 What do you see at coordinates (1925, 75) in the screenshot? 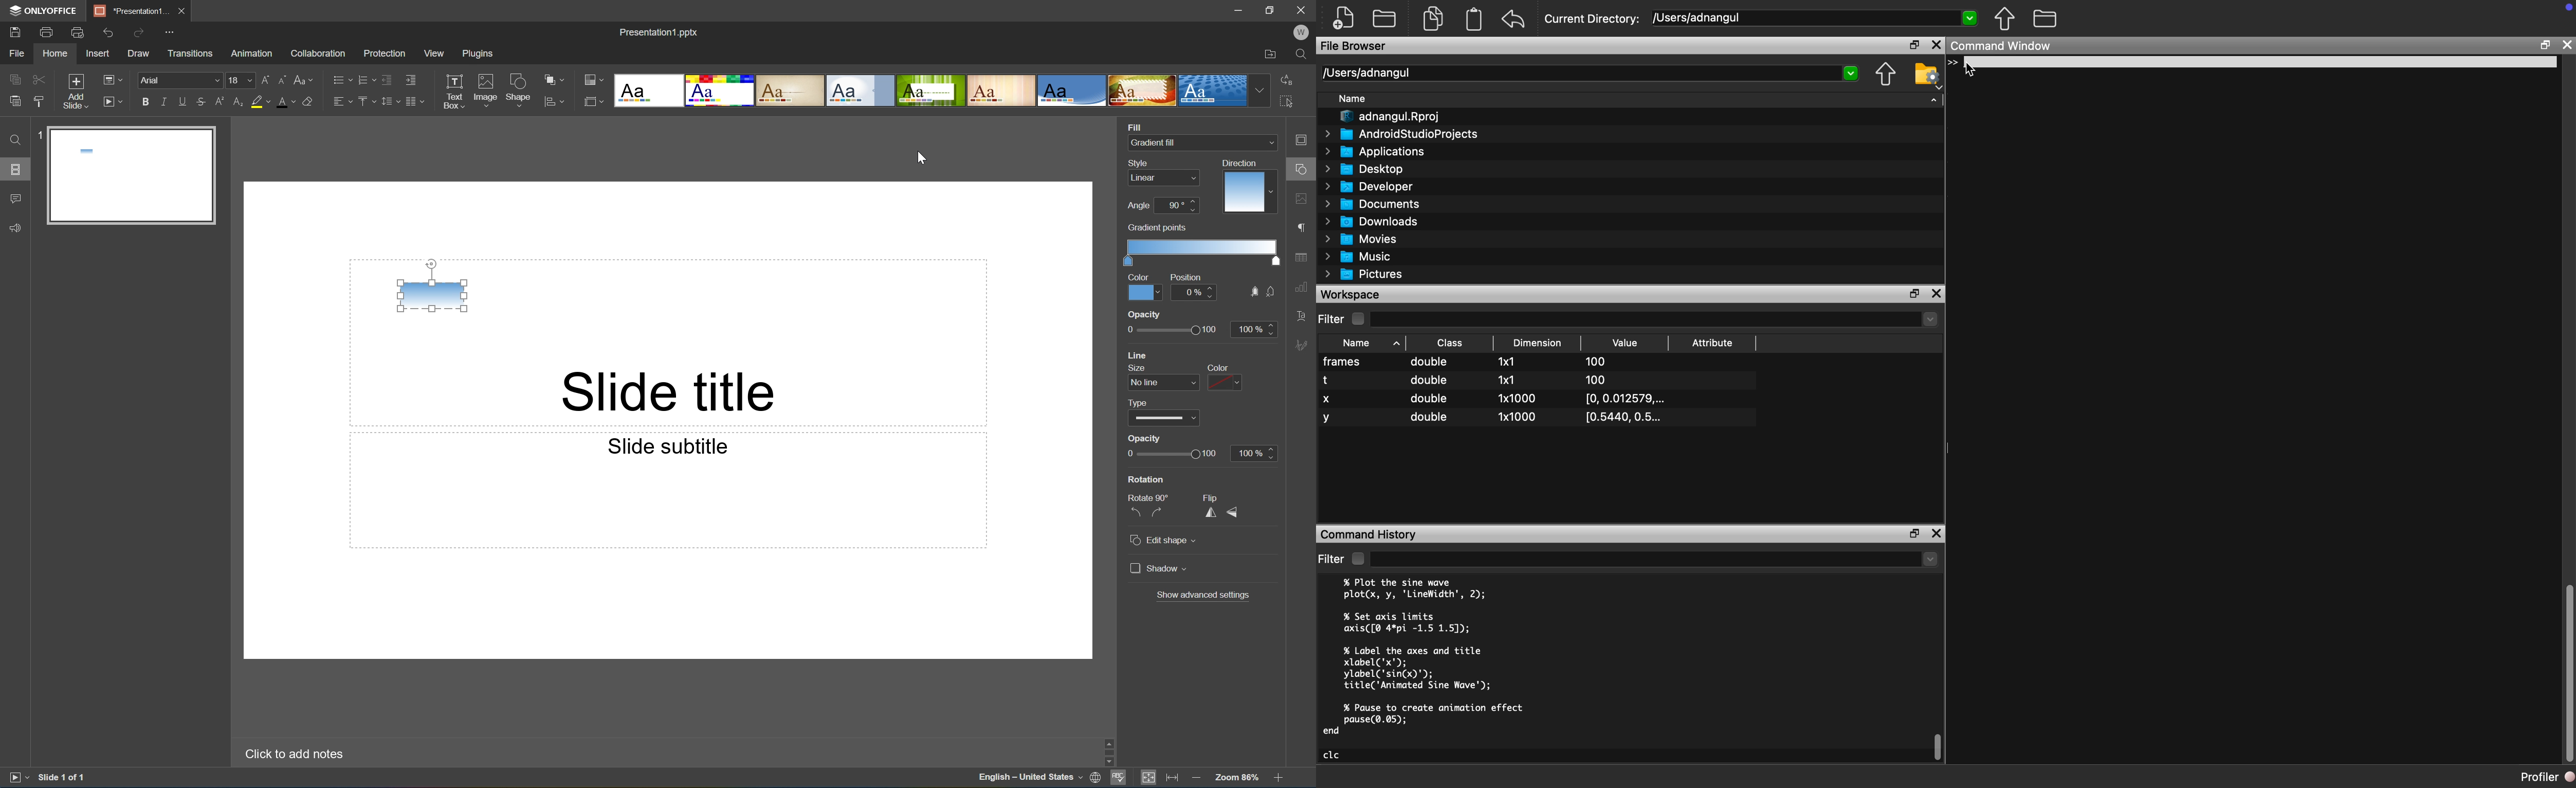
I see `Folder Setting` at bounding box center [1925, 75].